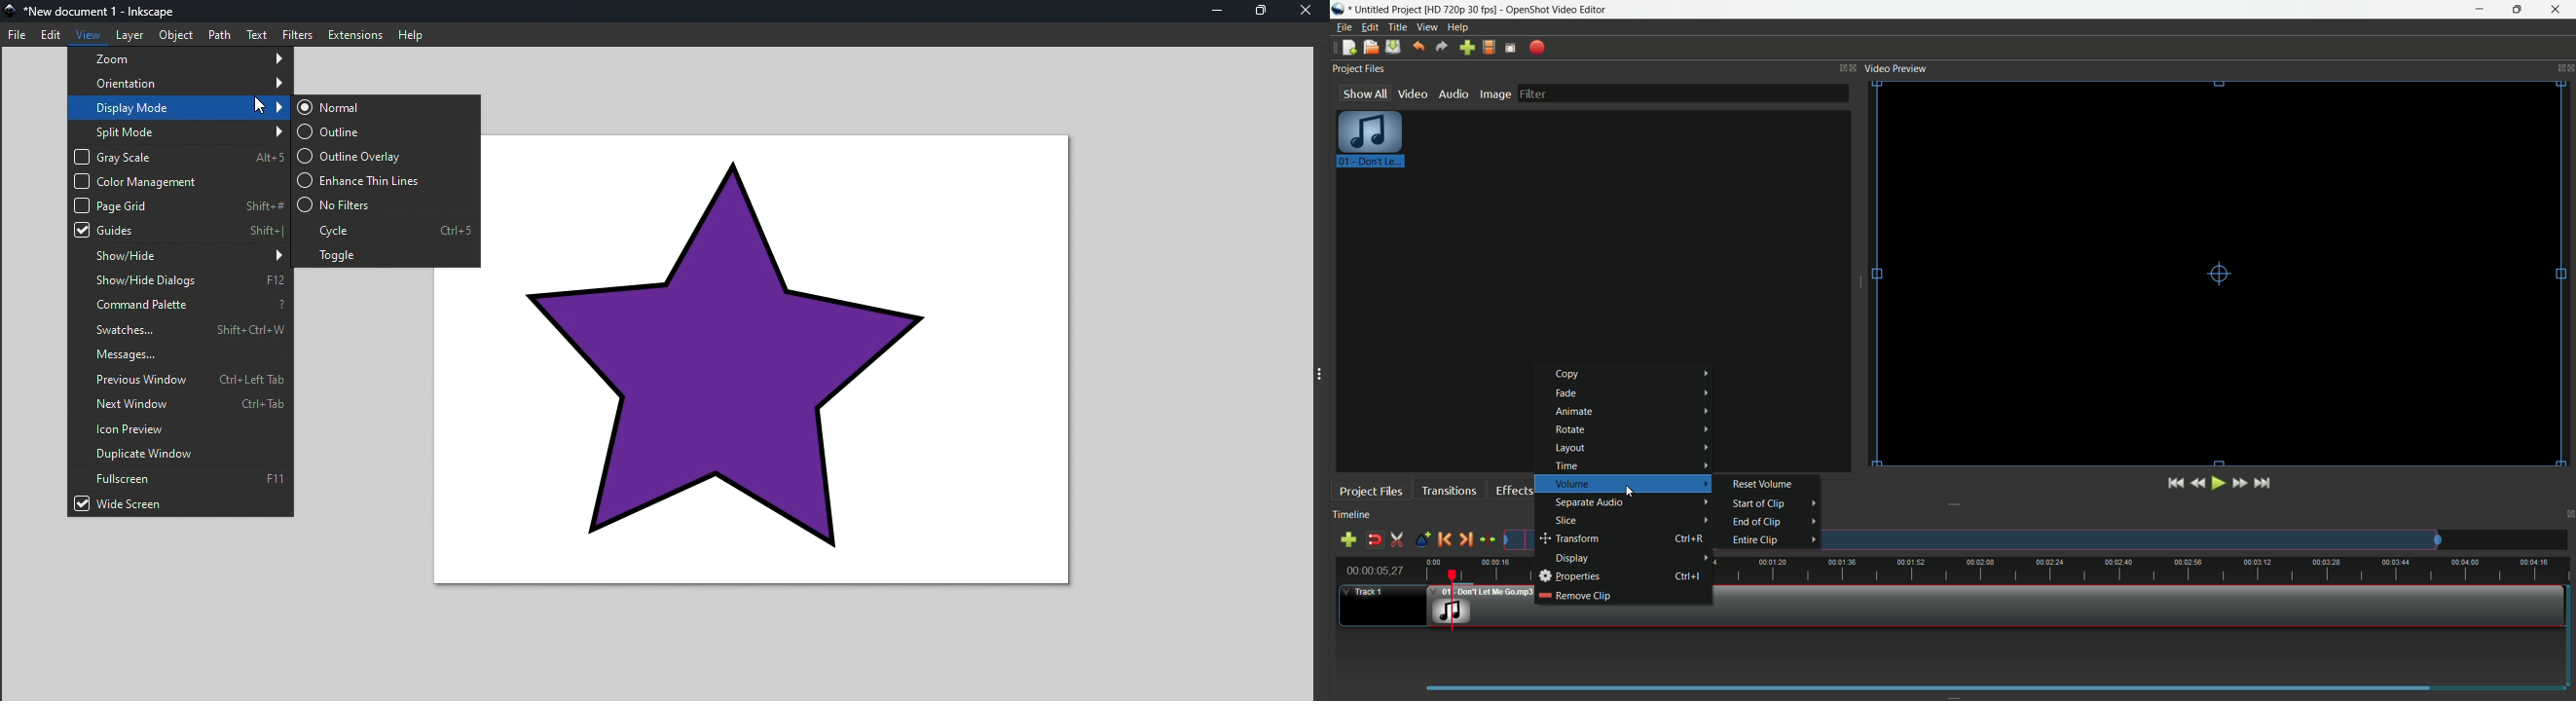 The height and width of the screenshot is (728, 2576). What do you see at coordinates (1419, 47) in the screenshot?
I see `undo` at bounding box center [1419, 47].